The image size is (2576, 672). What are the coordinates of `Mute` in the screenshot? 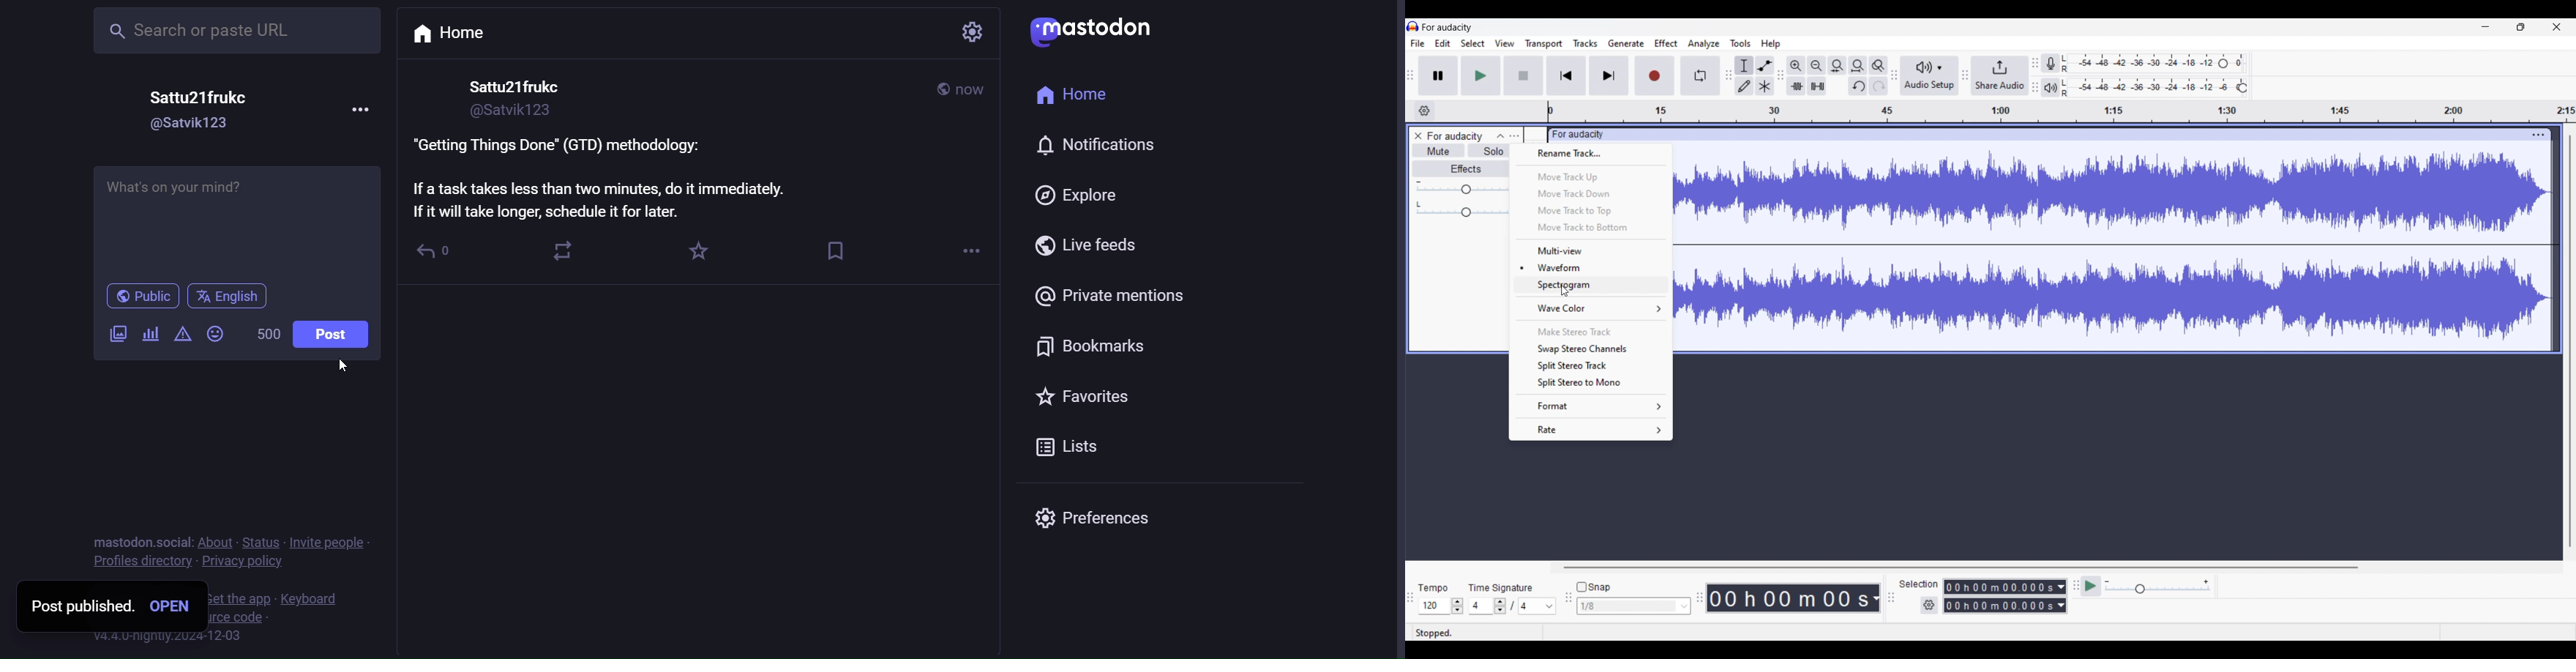 It's located at (1439, 150).